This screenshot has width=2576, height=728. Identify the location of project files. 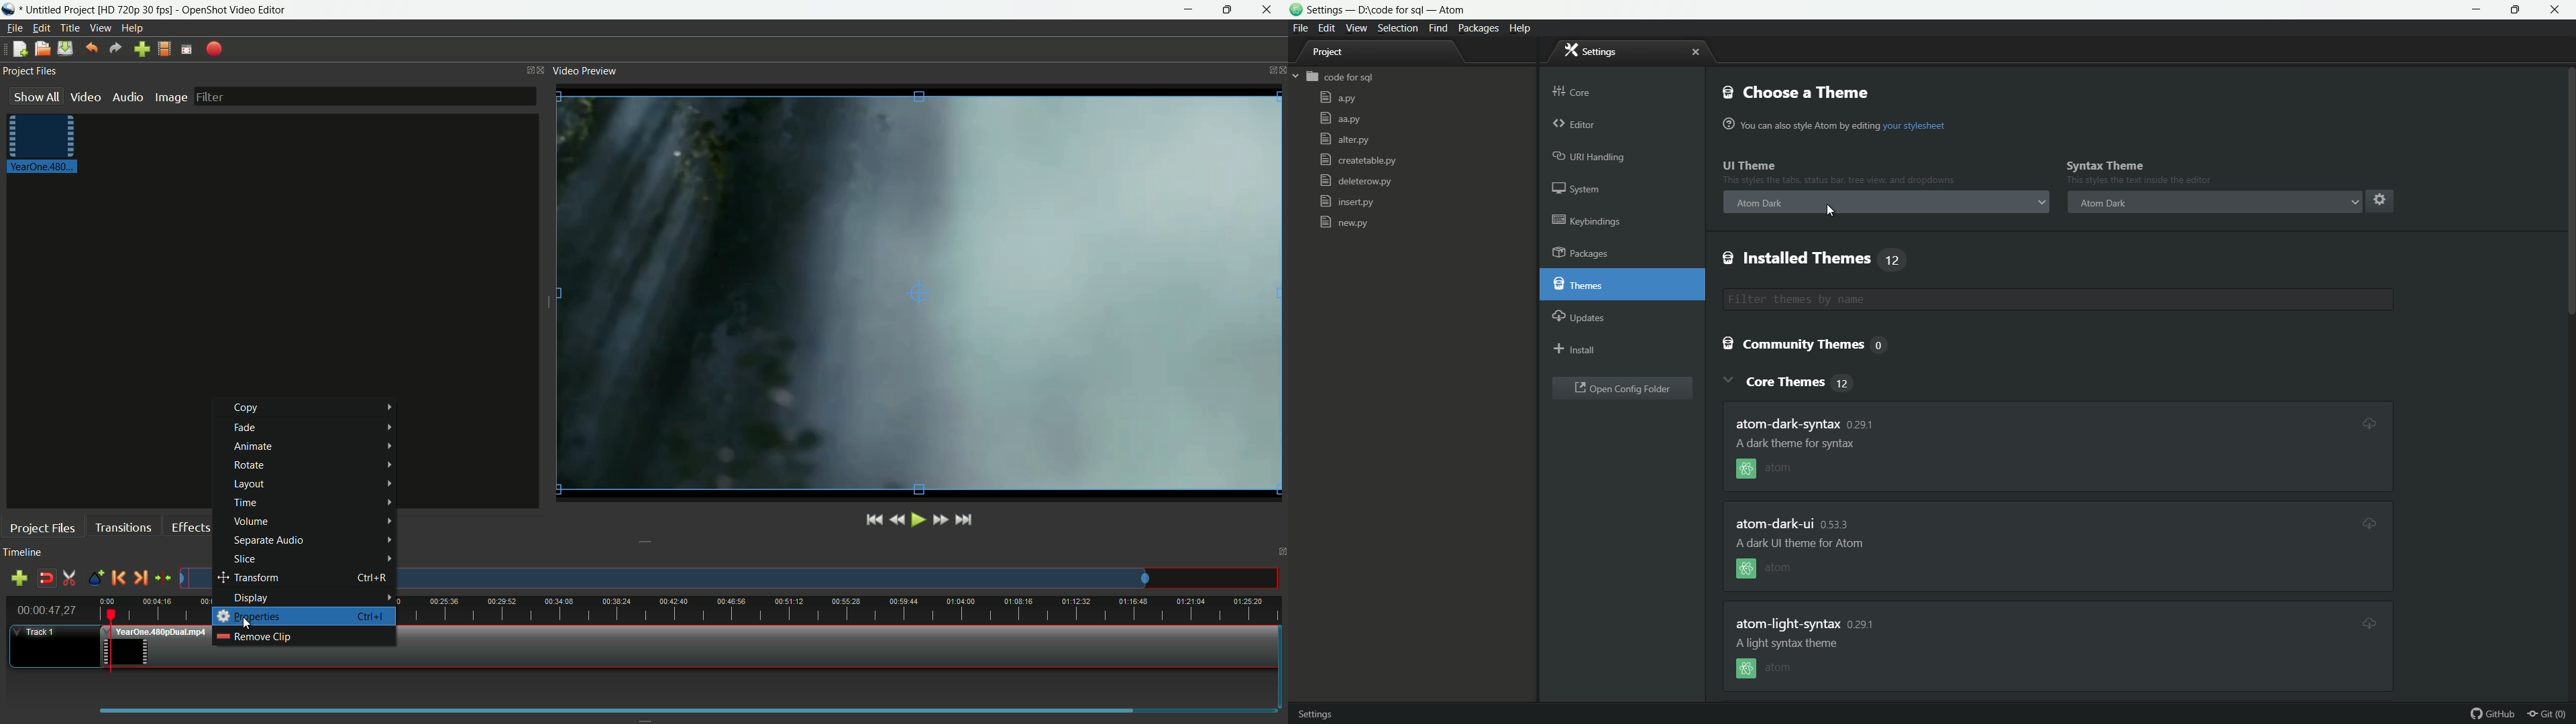
(43, 528).